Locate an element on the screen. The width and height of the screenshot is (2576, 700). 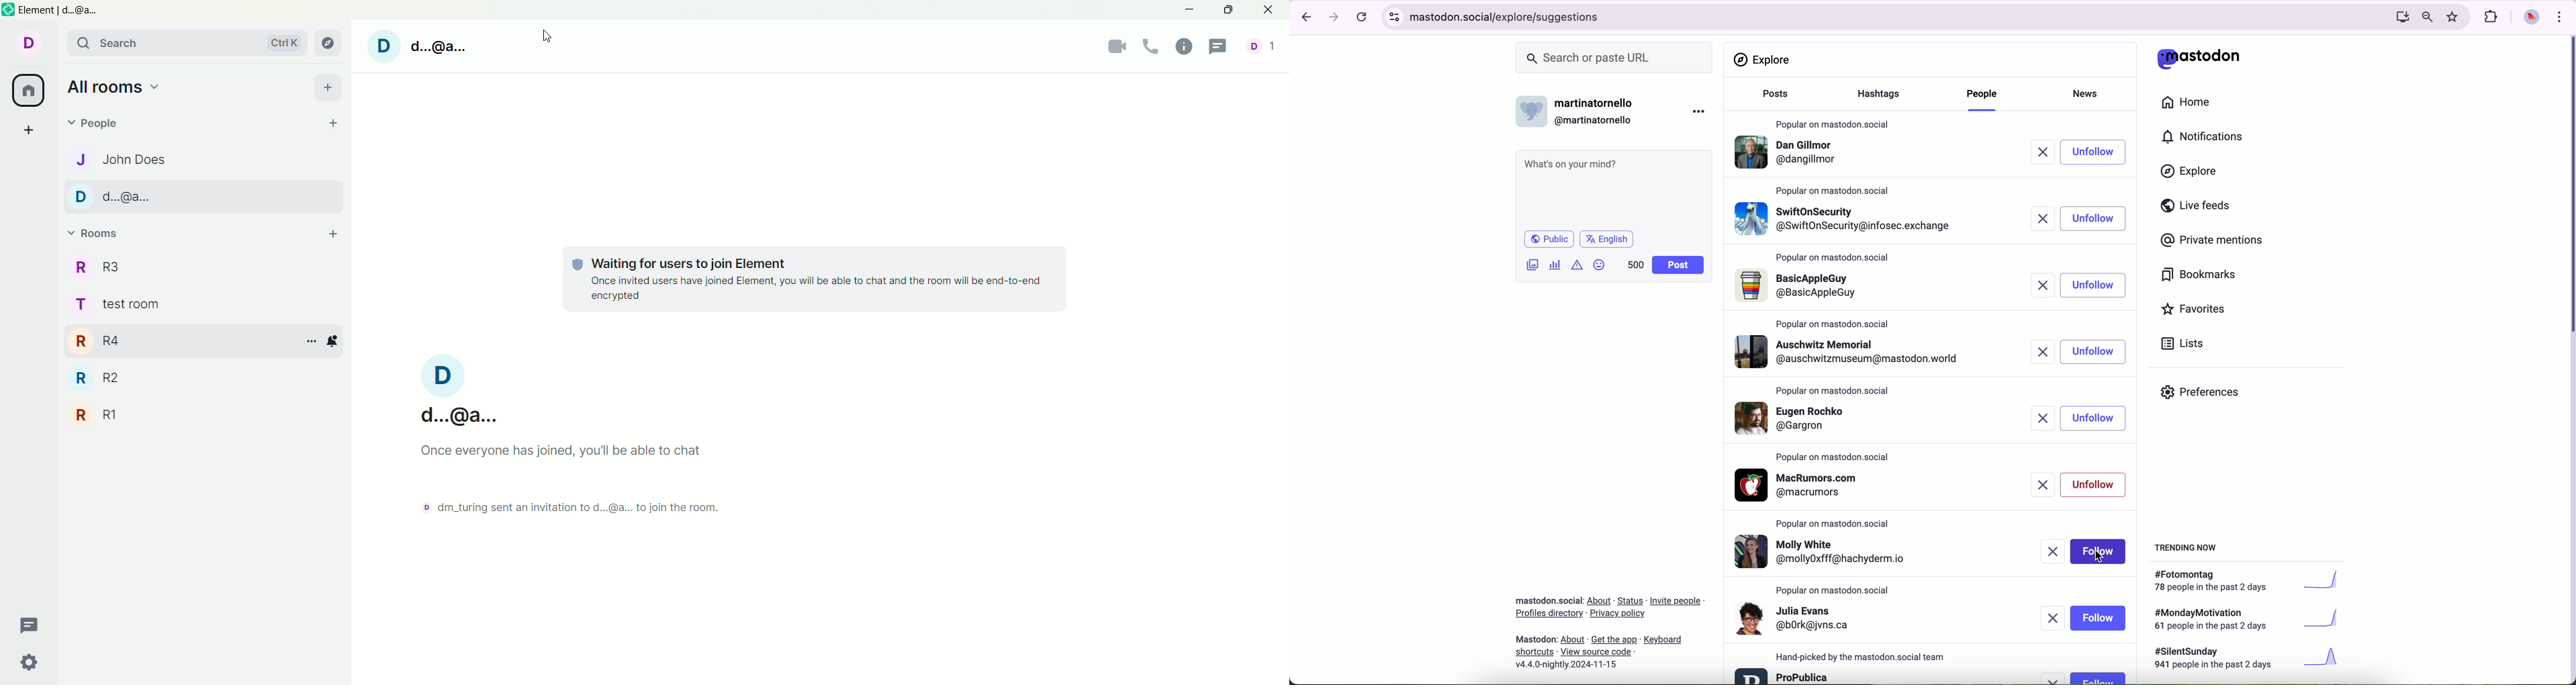
thread is located at coordinates (30, 625).